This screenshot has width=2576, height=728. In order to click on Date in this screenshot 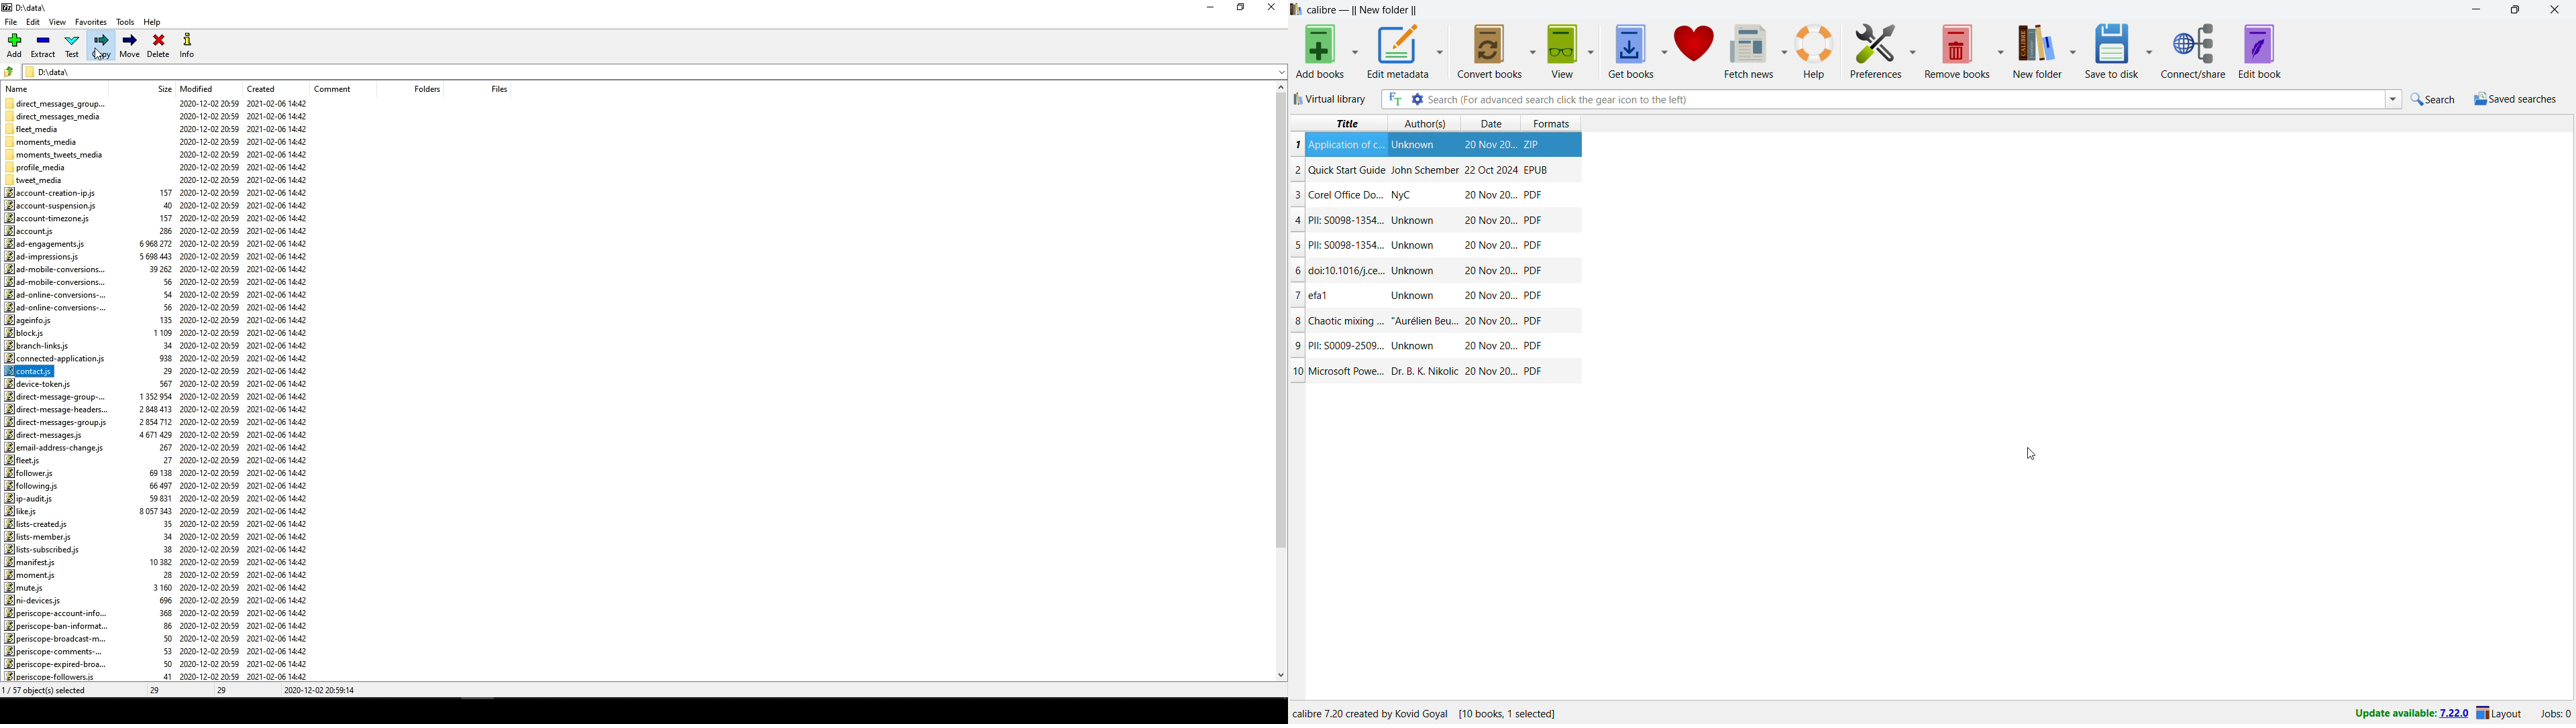, I will do `click(1489, 346)`.